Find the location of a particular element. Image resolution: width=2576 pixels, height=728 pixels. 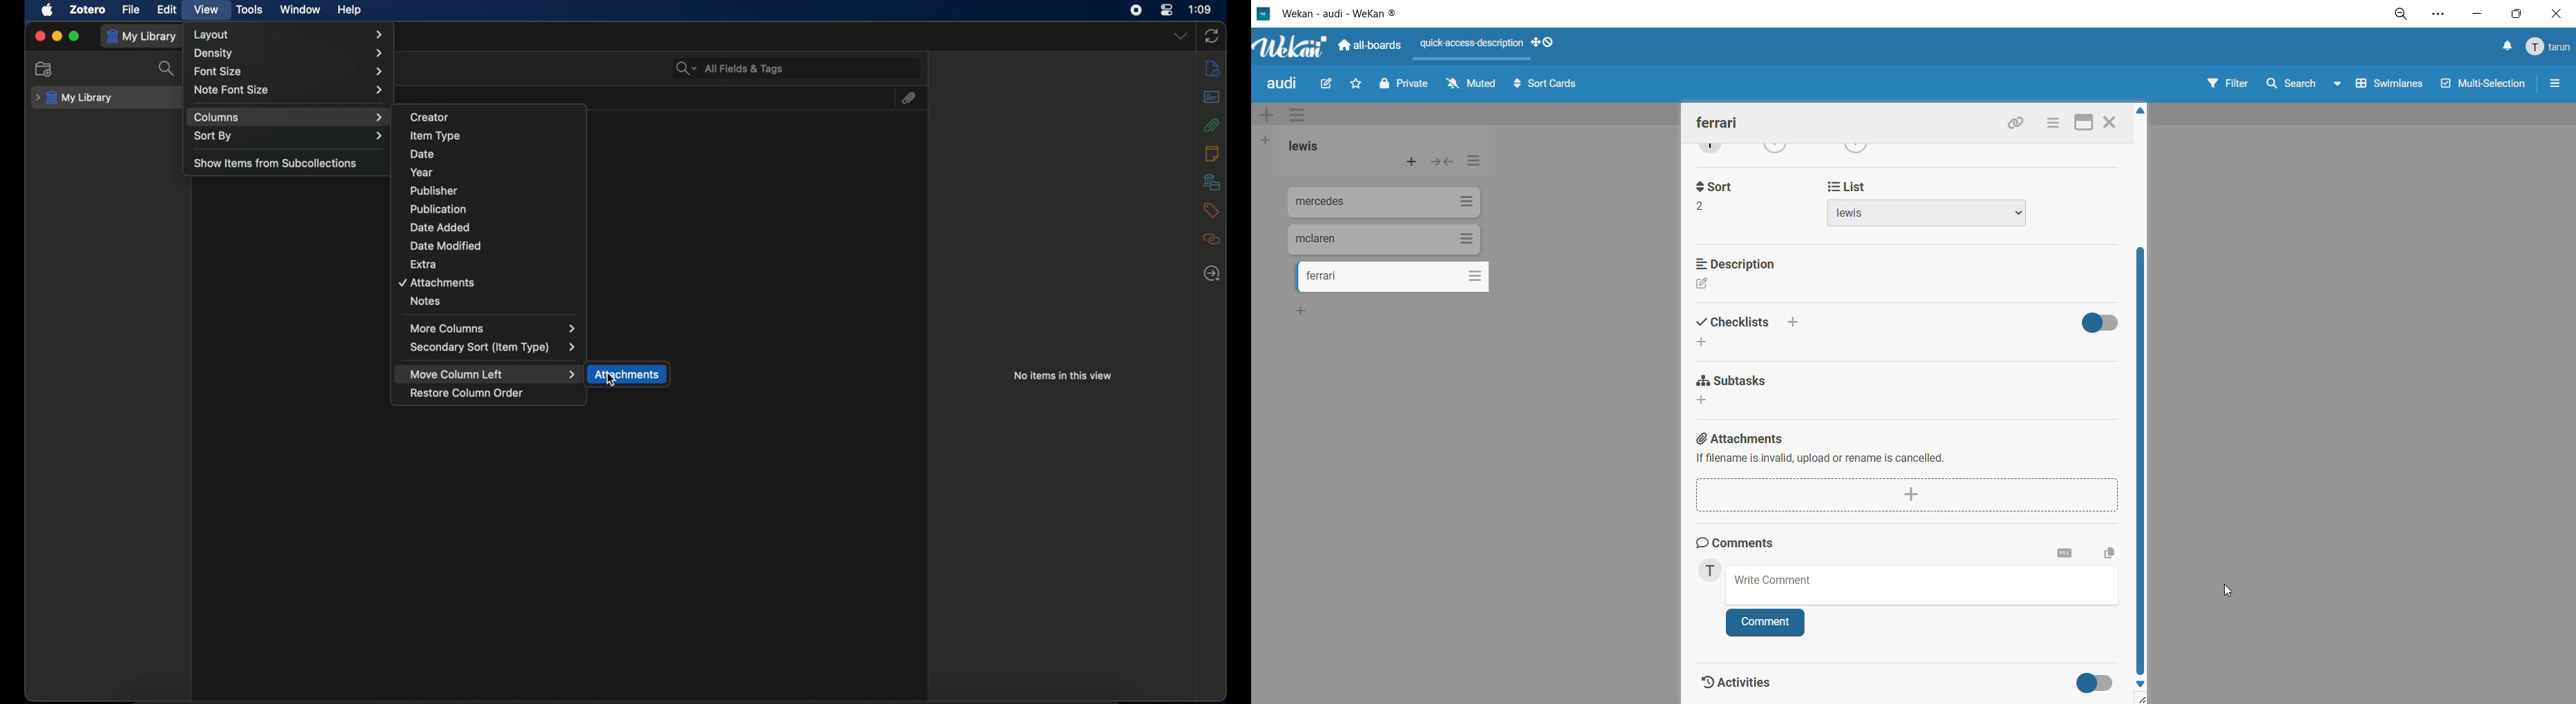

year is located at coordinates (422, 172).